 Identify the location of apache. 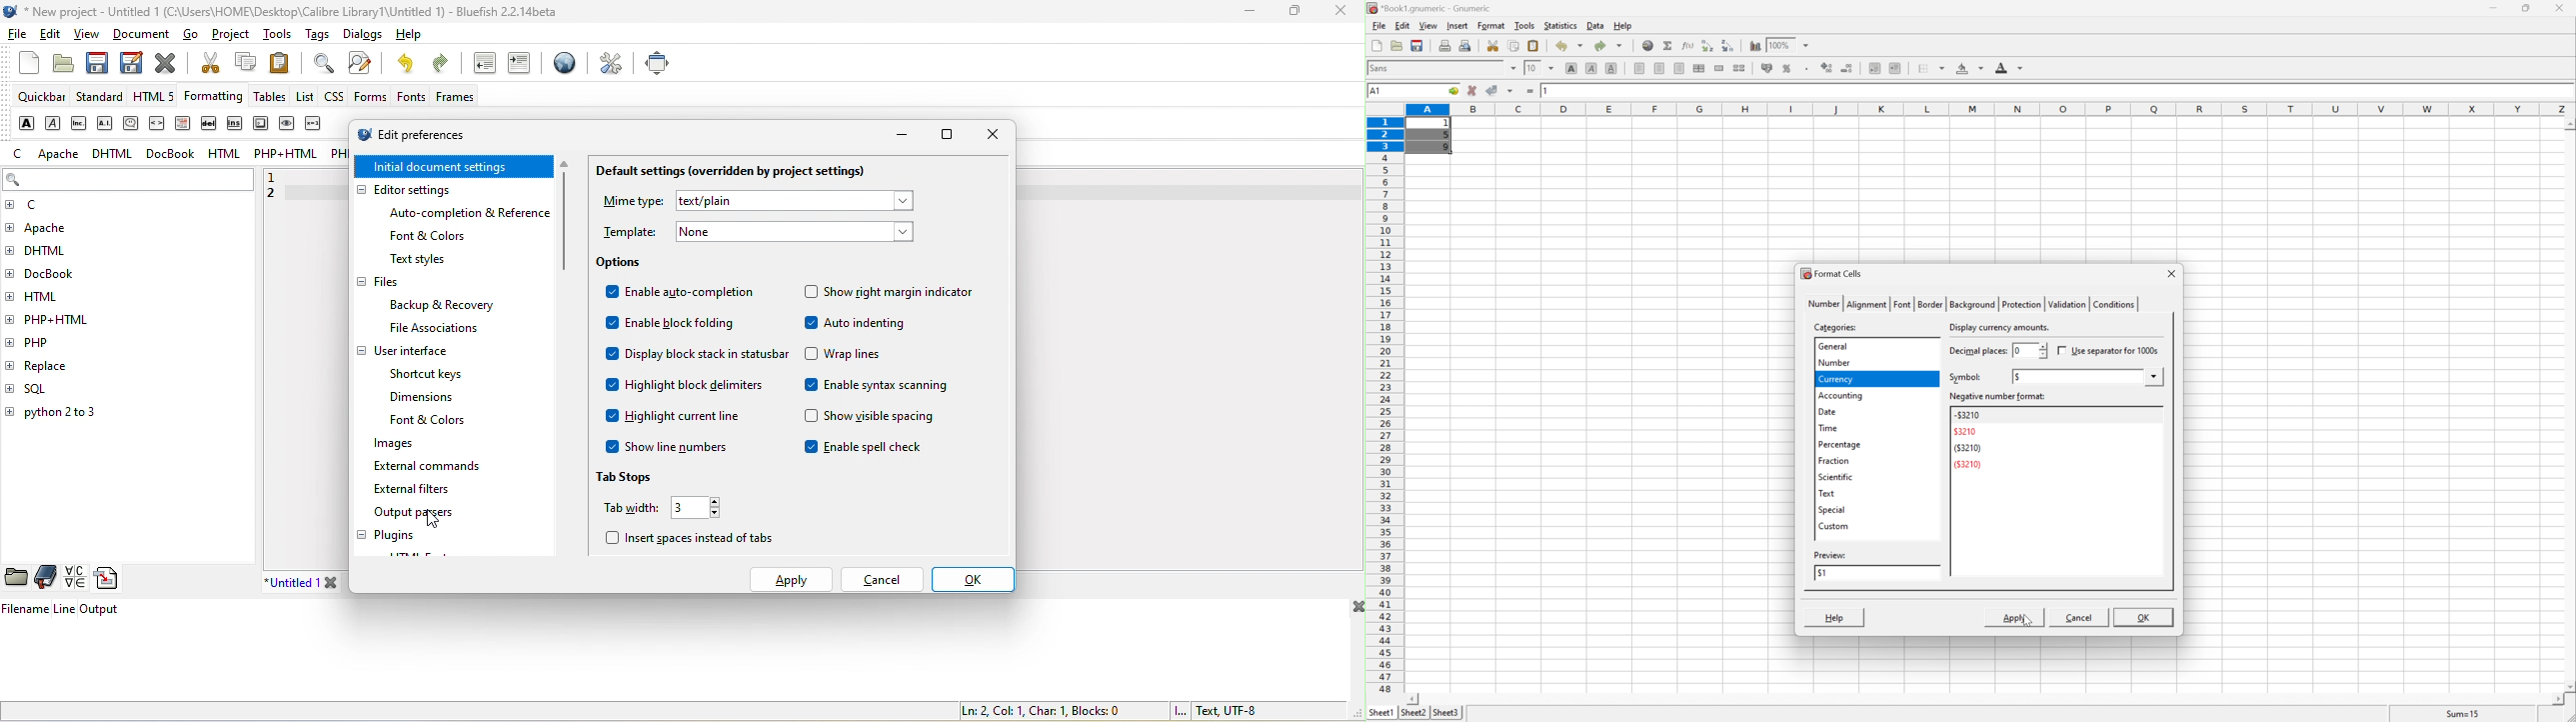
(62, 228).